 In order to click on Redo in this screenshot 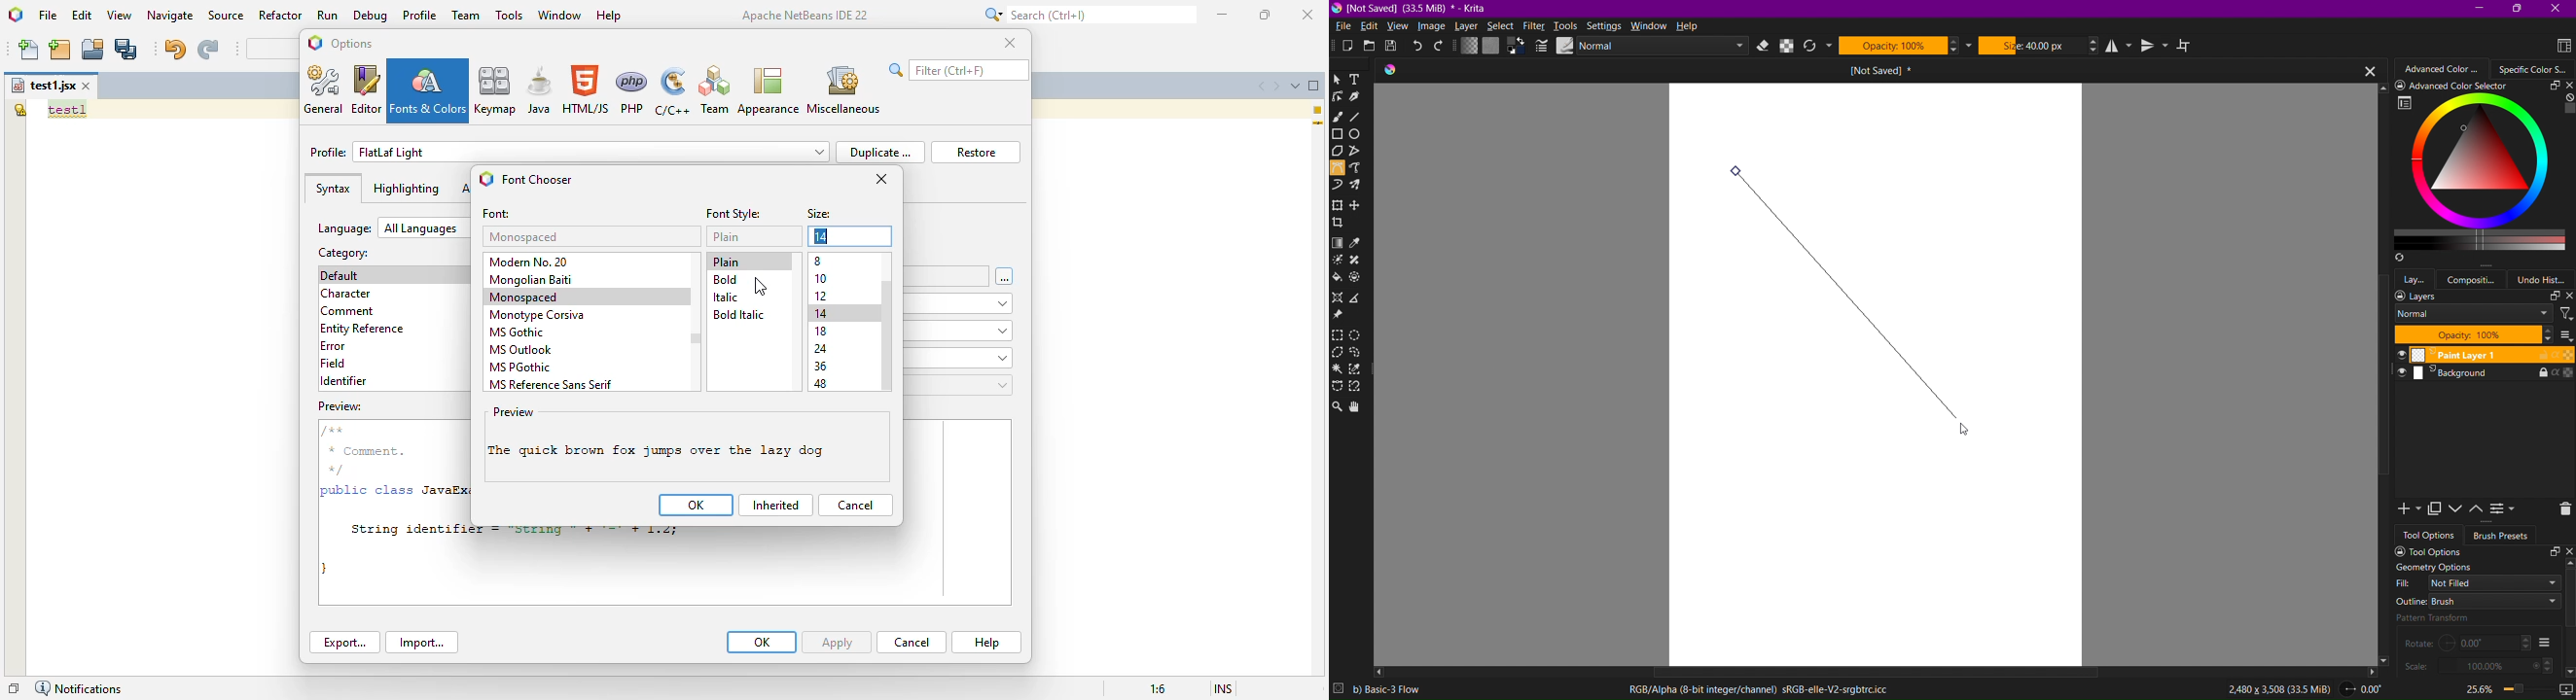, I will do `click(1441, 47)`.